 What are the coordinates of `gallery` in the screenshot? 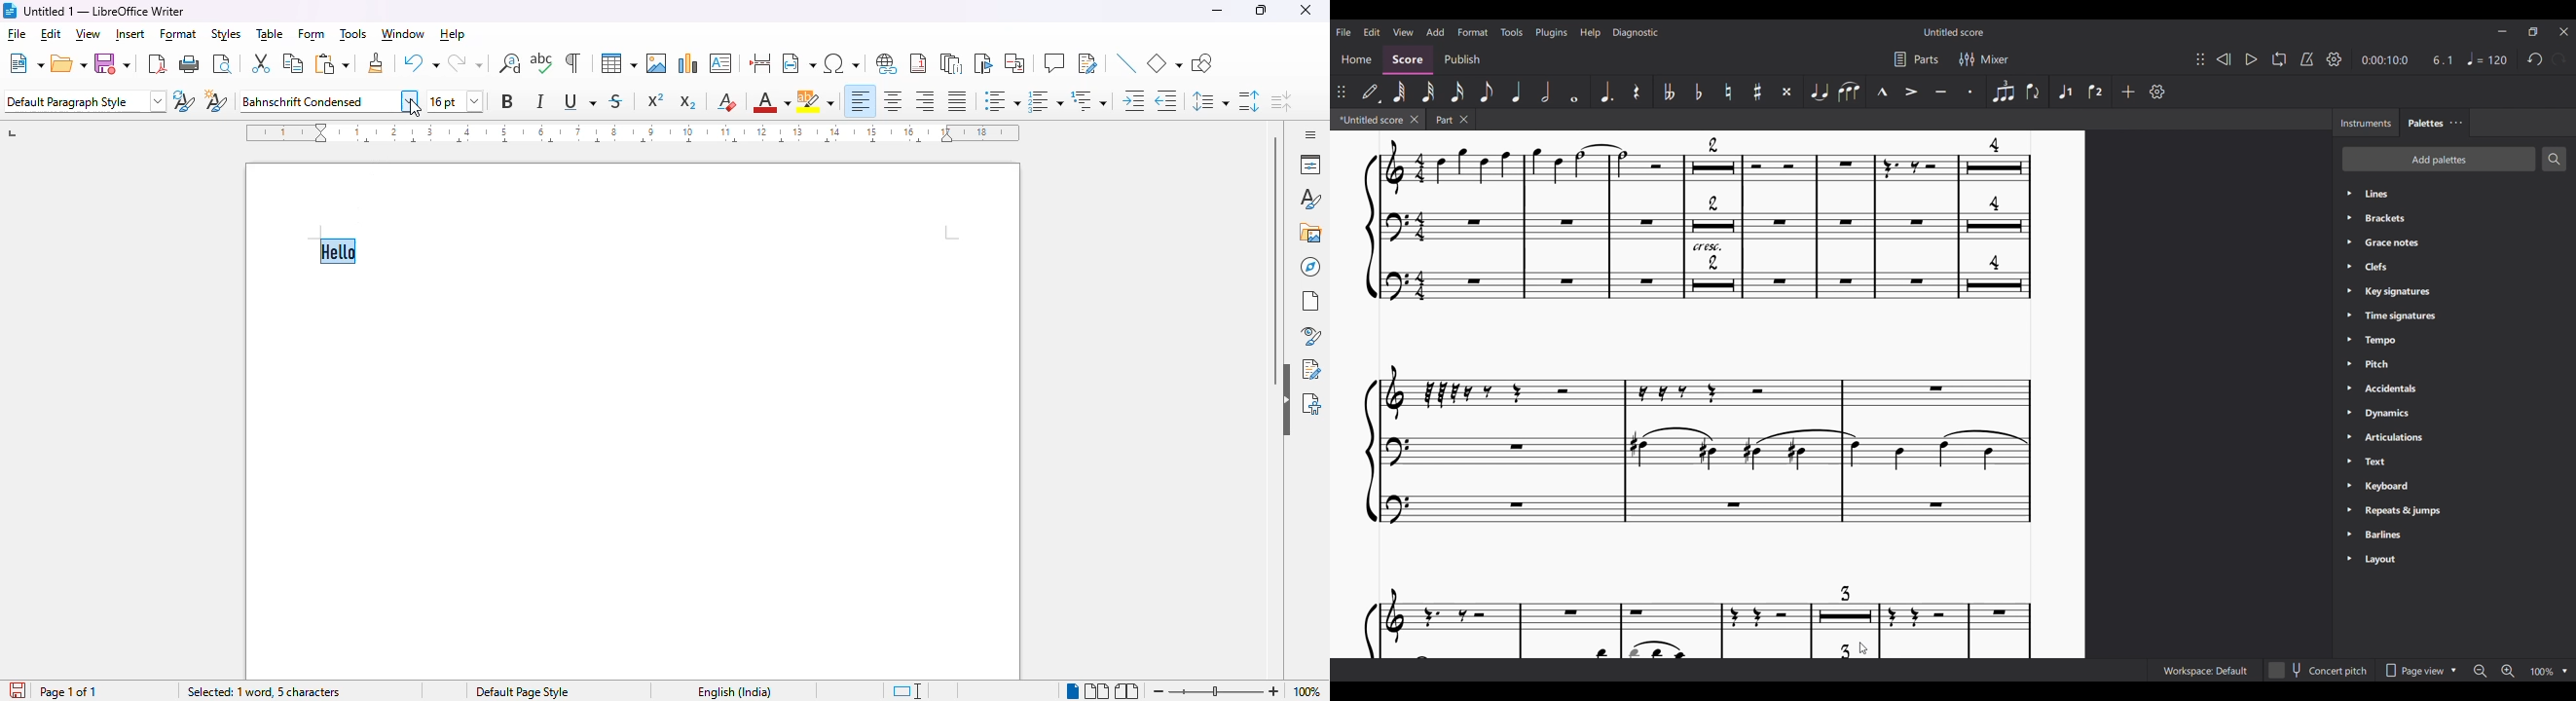 It's located at (1310, 233).